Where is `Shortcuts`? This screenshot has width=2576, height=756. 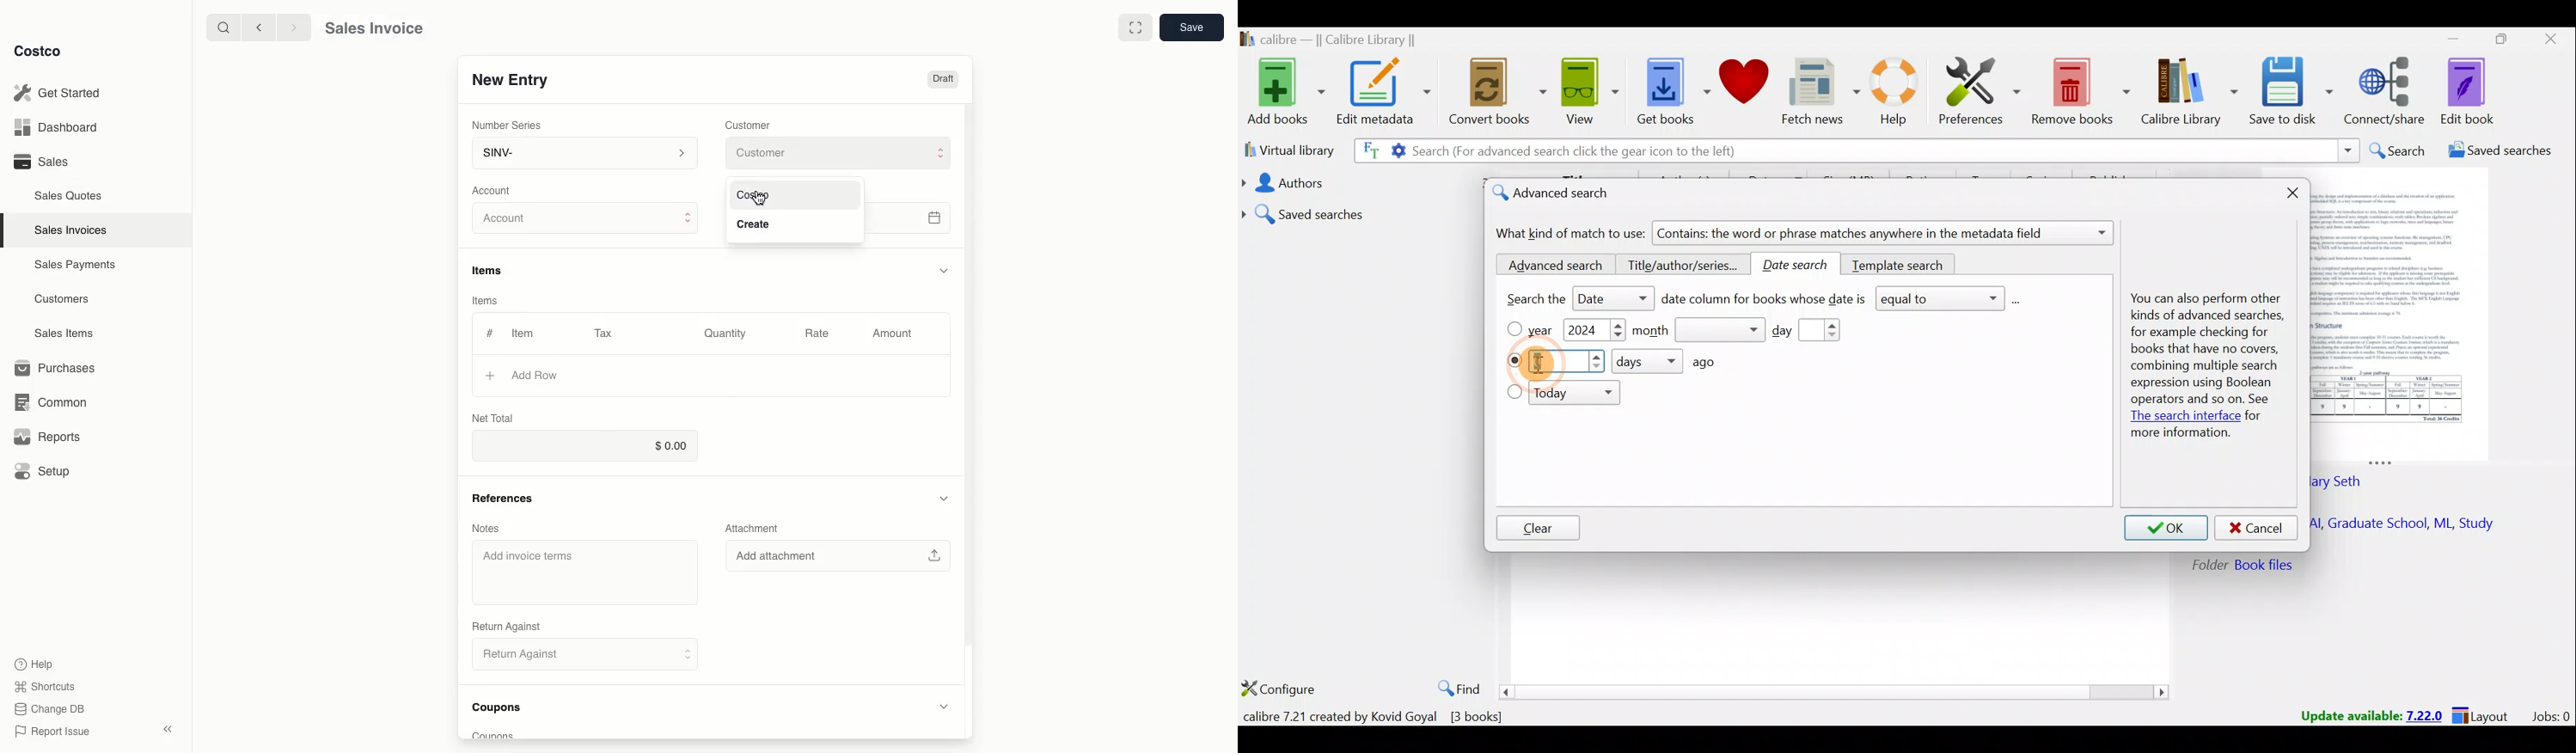 Shortcuts is located at coordinates (44, 685).